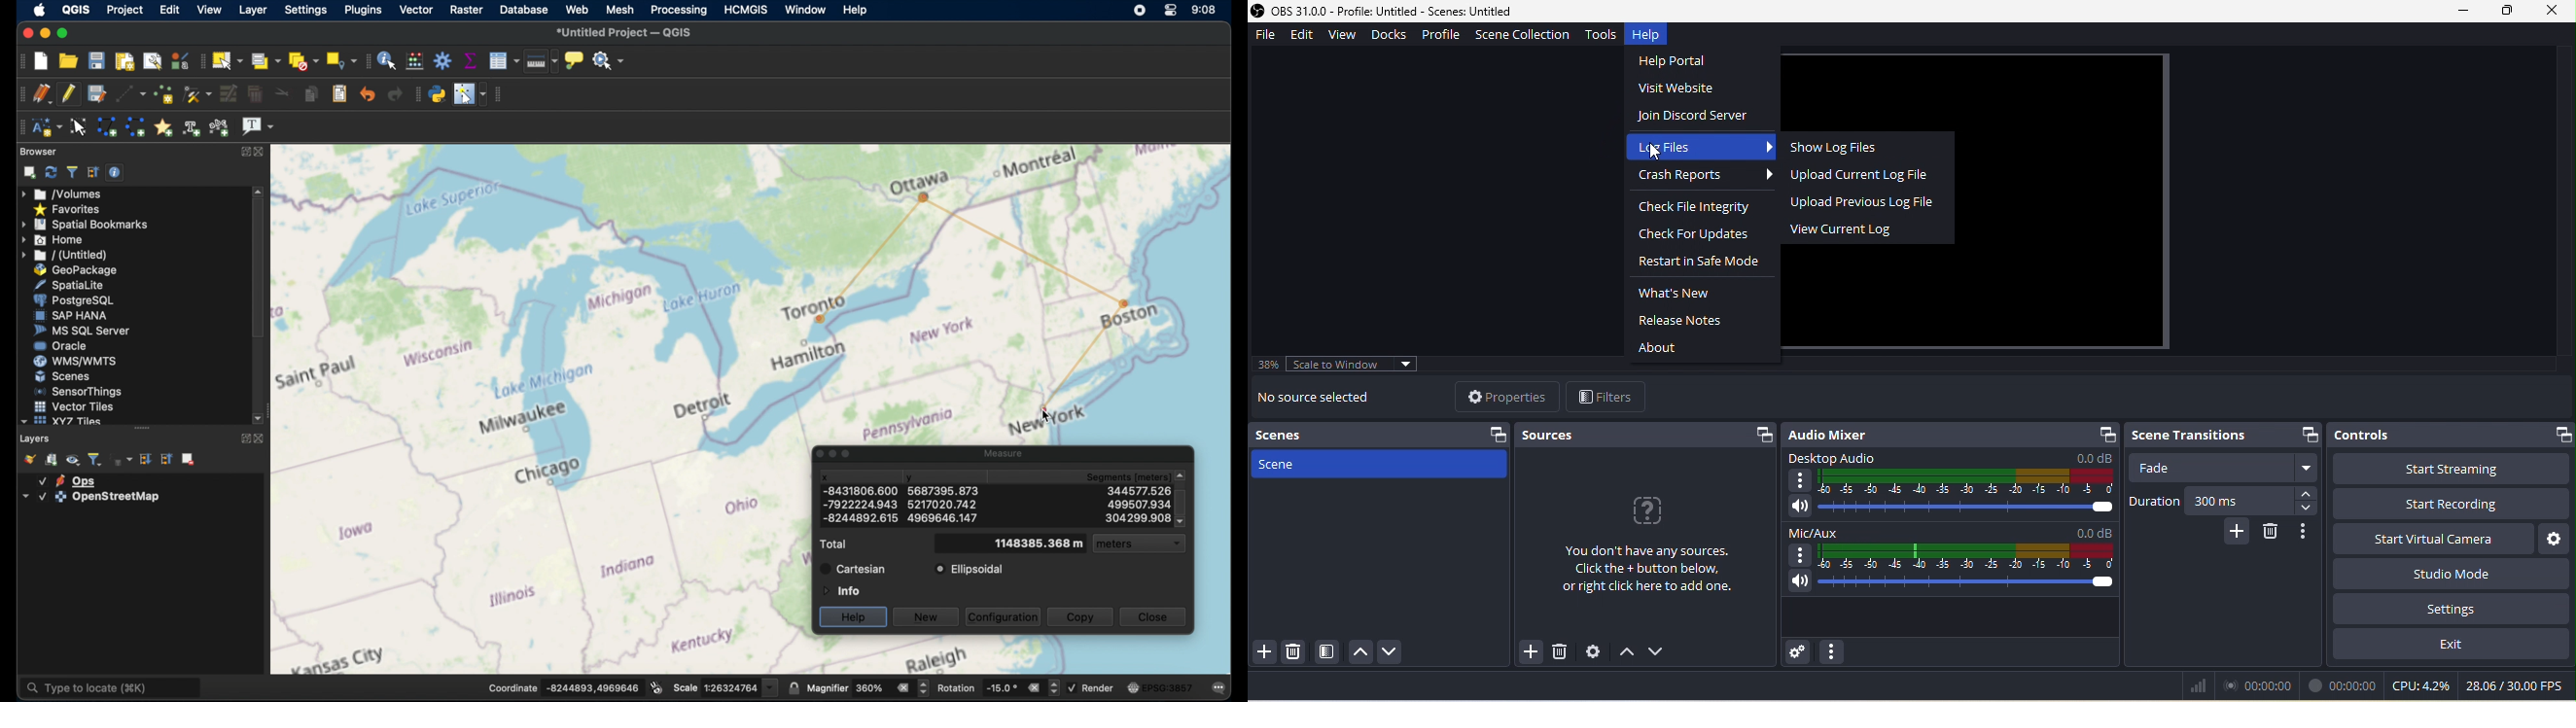 The height and width of the screenshot is (728, 2576). I want to click on style manager, so click(180, 59).